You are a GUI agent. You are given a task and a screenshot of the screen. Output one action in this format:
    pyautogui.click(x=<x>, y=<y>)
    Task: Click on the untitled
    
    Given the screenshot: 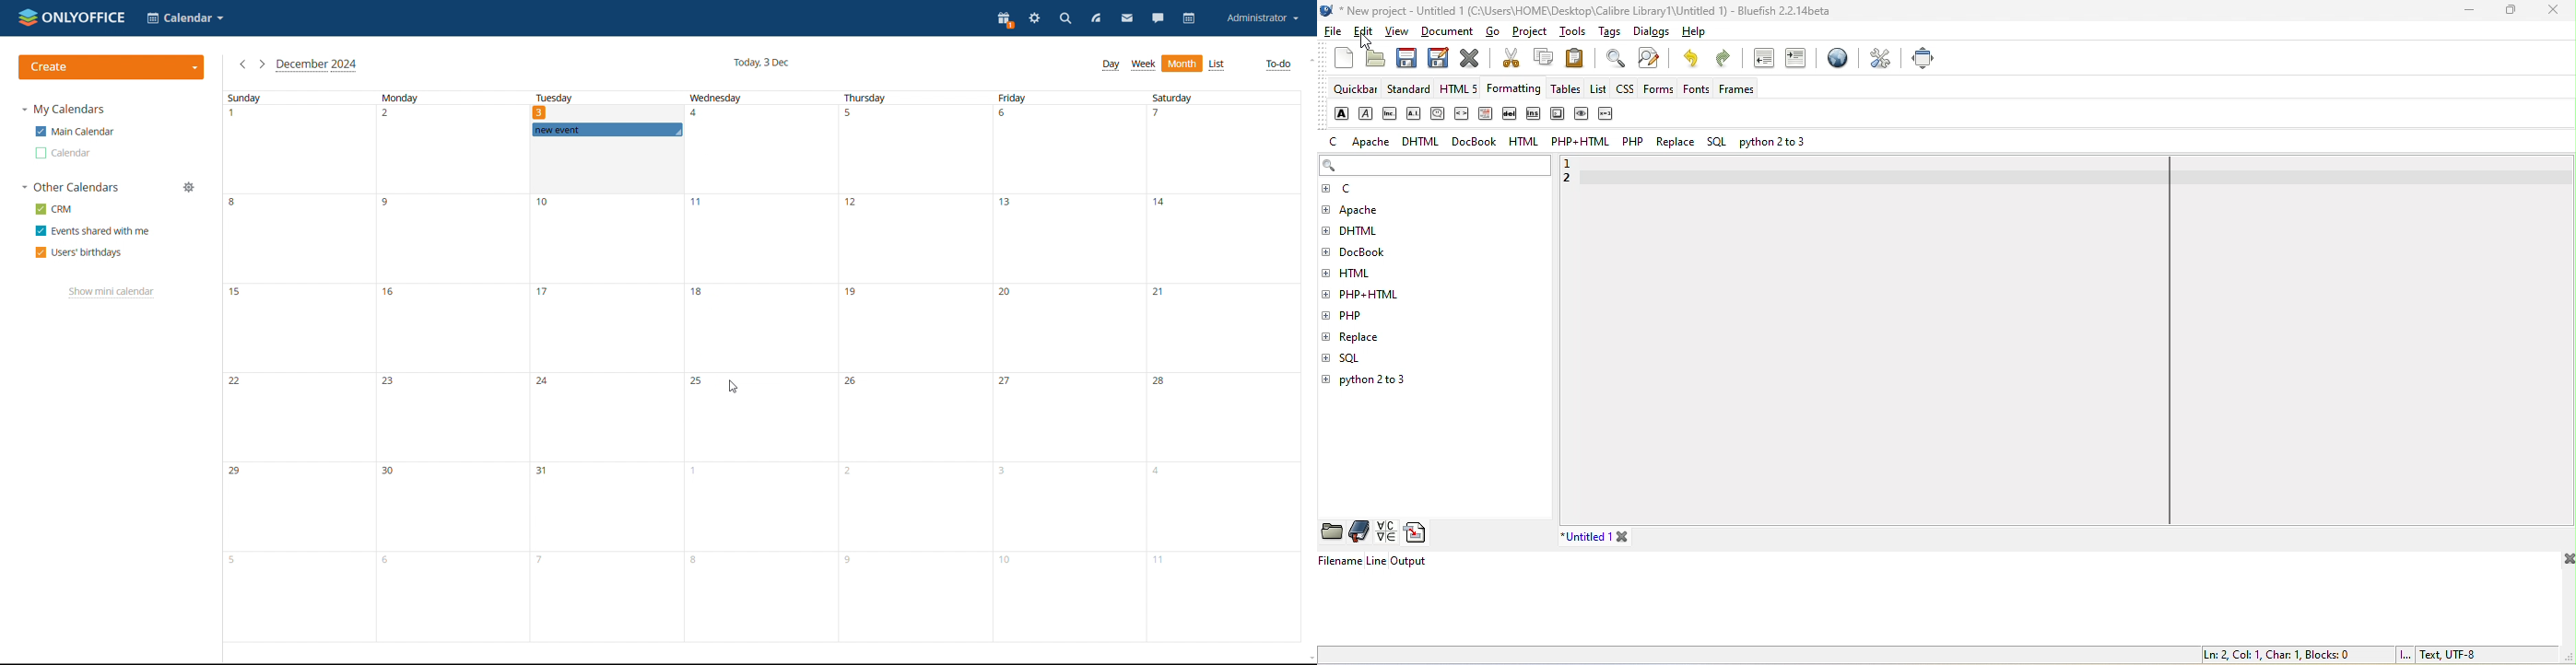 What is the action you would take?
    pyautogui.click(x=1609, y=536)
    